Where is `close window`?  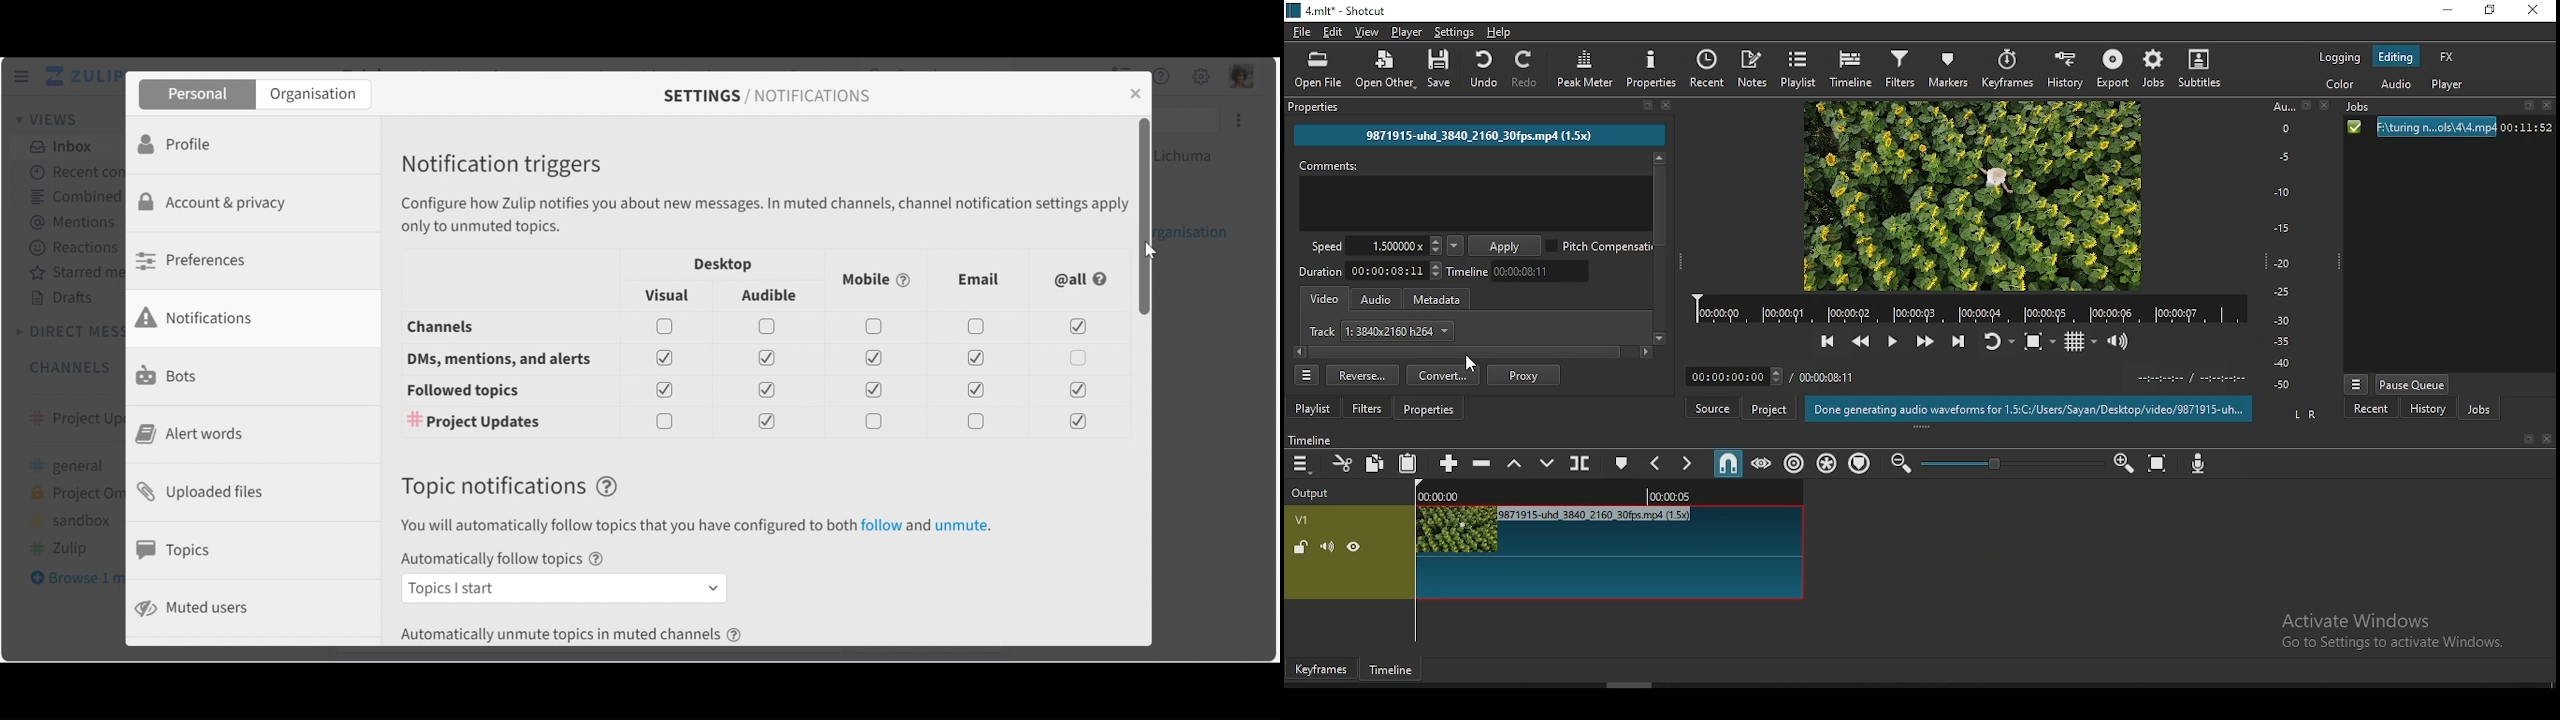 close window is located at coordinates (2533, 11).